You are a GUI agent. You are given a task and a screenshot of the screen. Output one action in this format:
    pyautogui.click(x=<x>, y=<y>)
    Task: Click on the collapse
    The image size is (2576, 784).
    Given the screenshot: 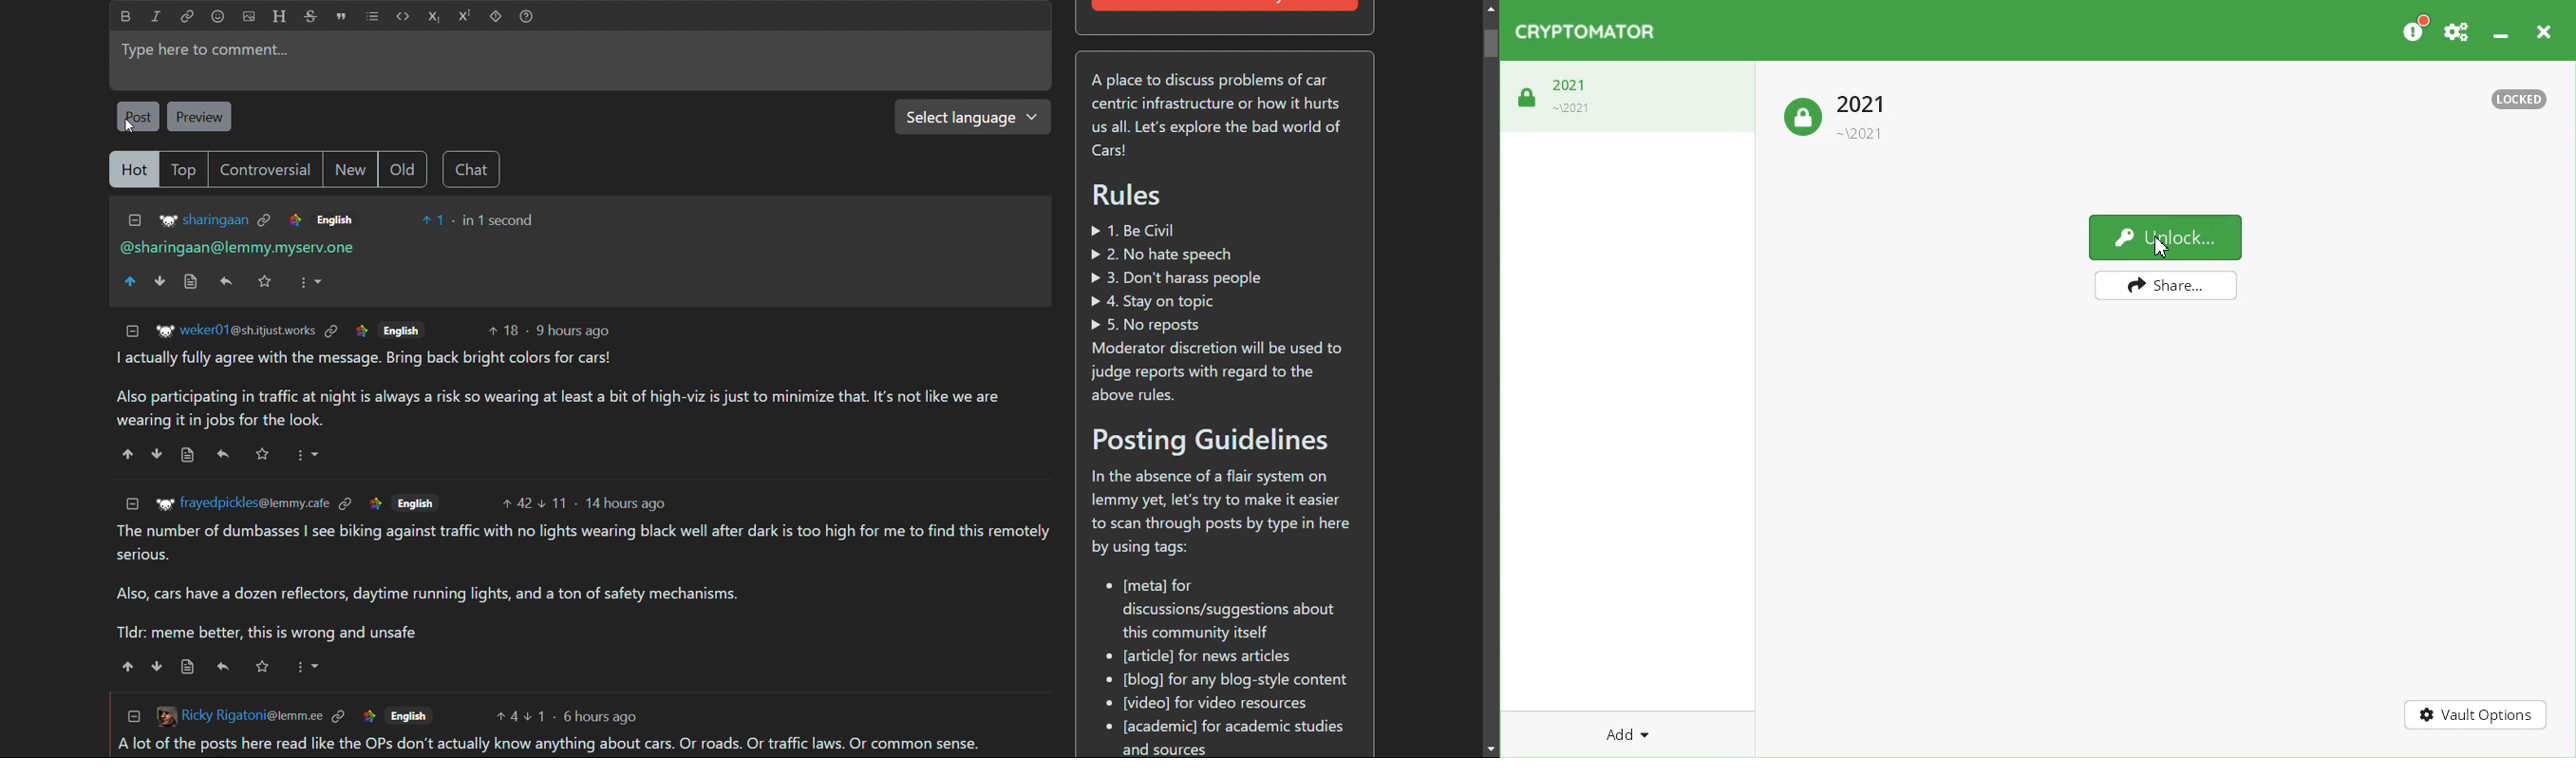 What is the action you would take?
    pyautogui.click(x=133, y=221)
    